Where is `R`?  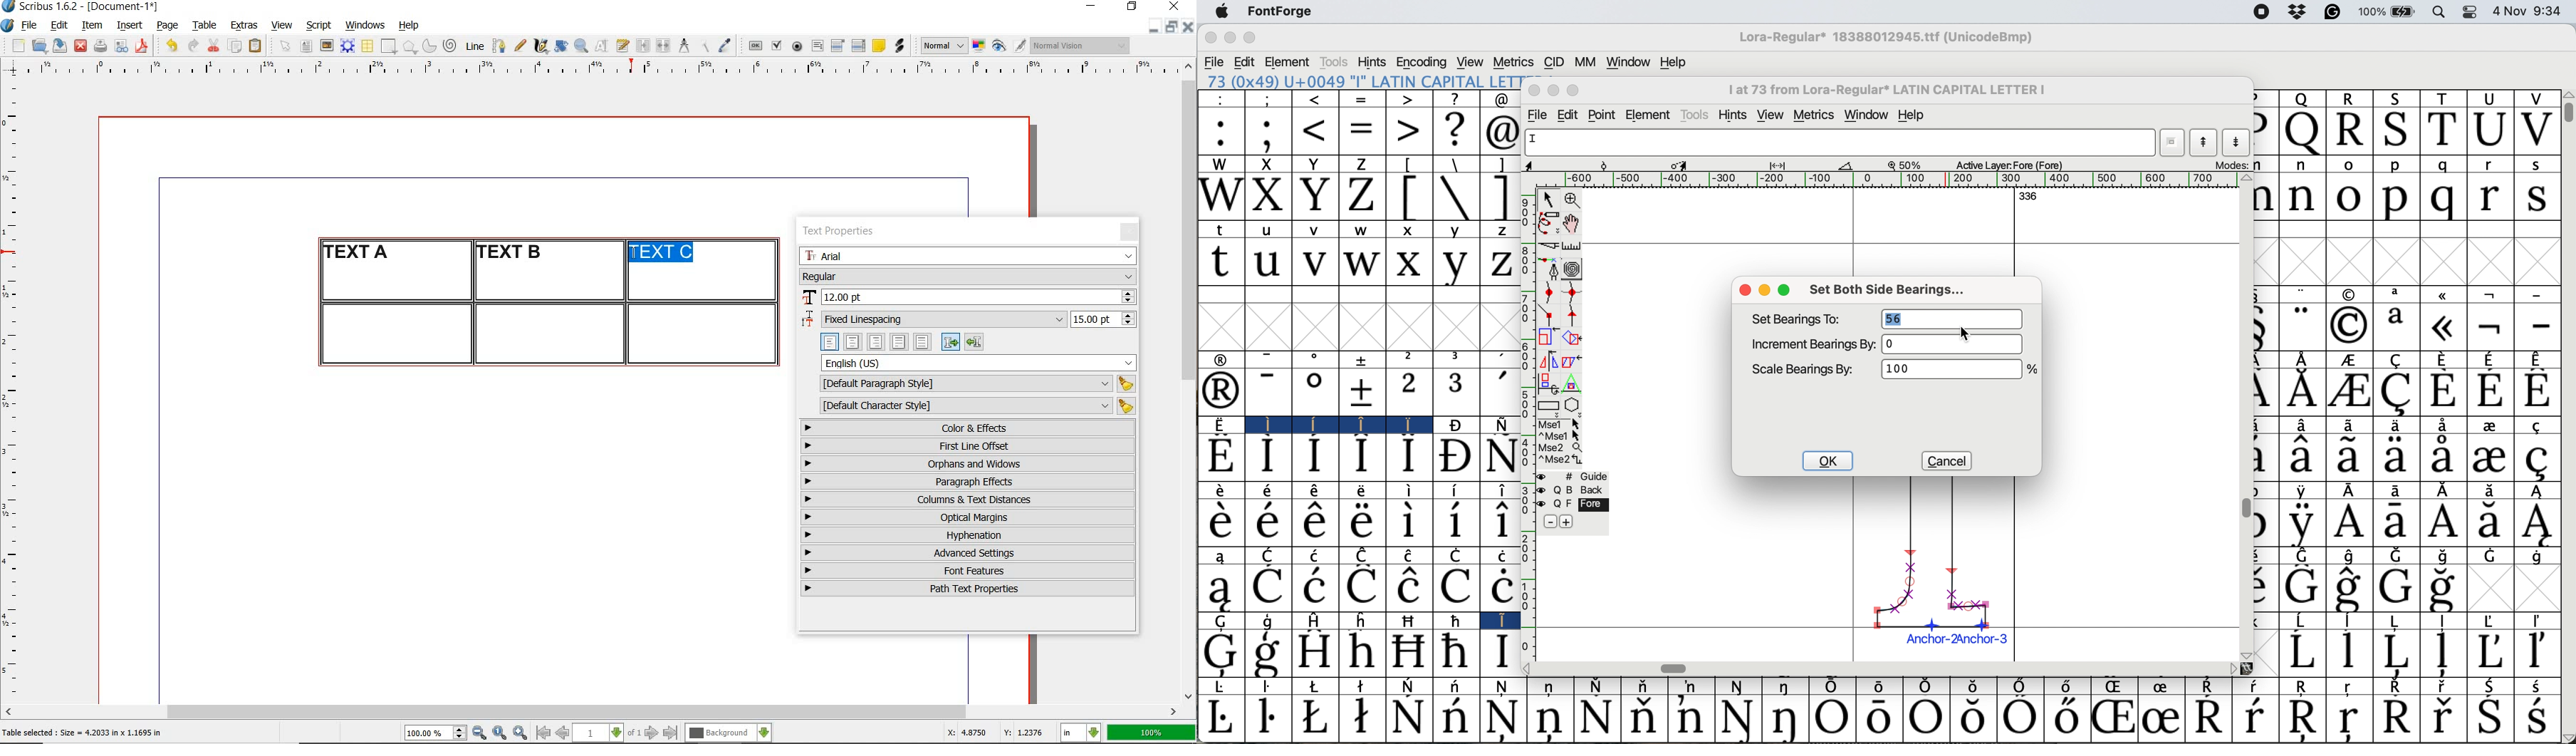 R is located at coordinates (2351, 131).